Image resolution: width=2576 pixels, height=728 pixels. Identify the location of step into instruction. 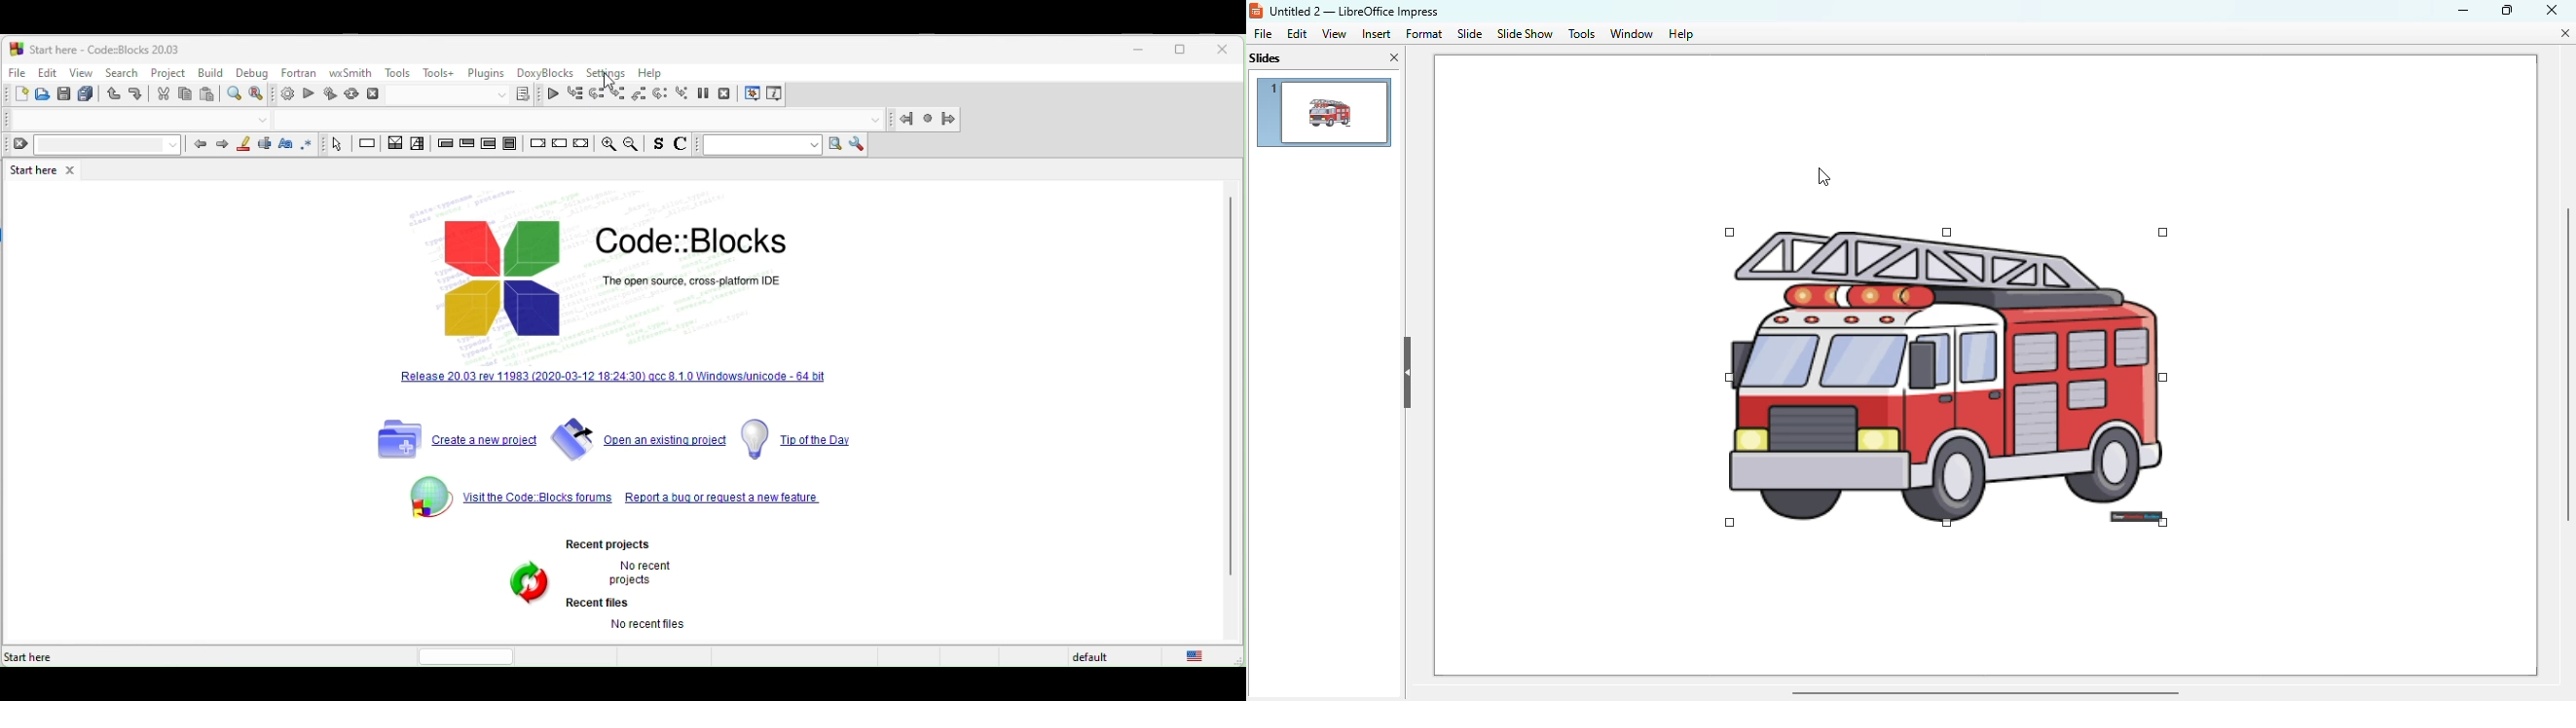
(682, 94).